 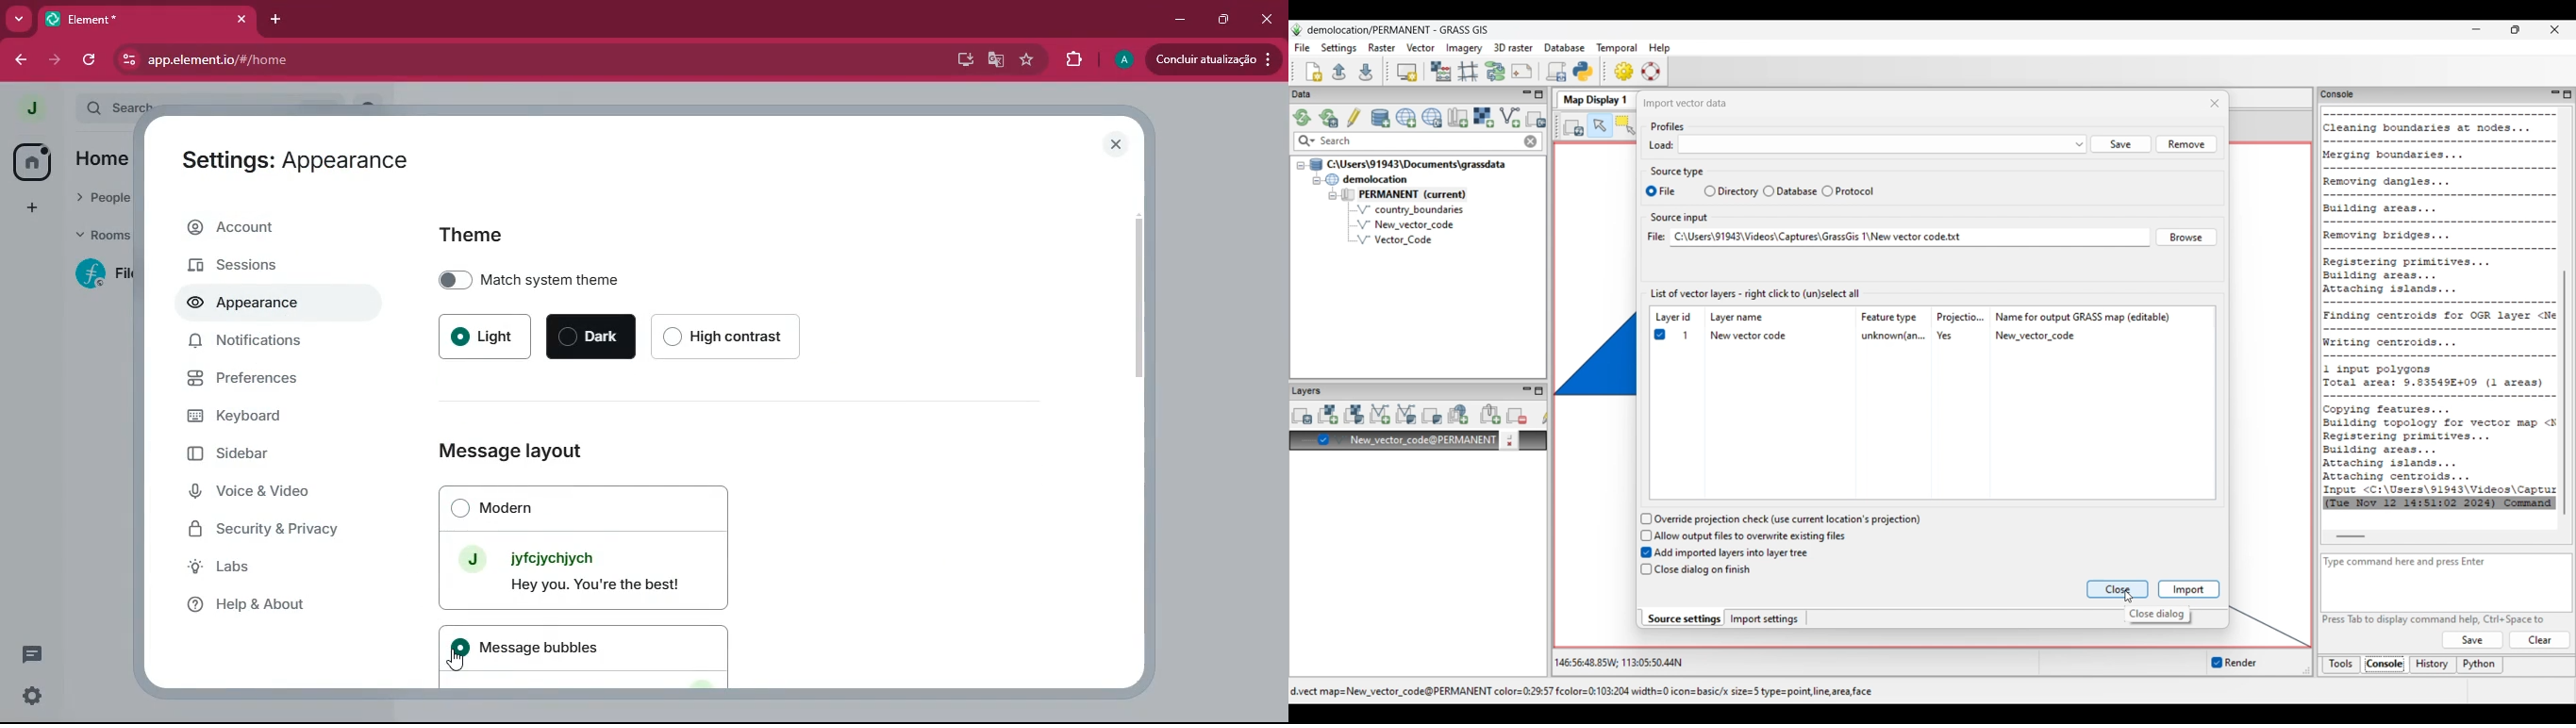 I want to click on Element*, so click(x=129, y=18).